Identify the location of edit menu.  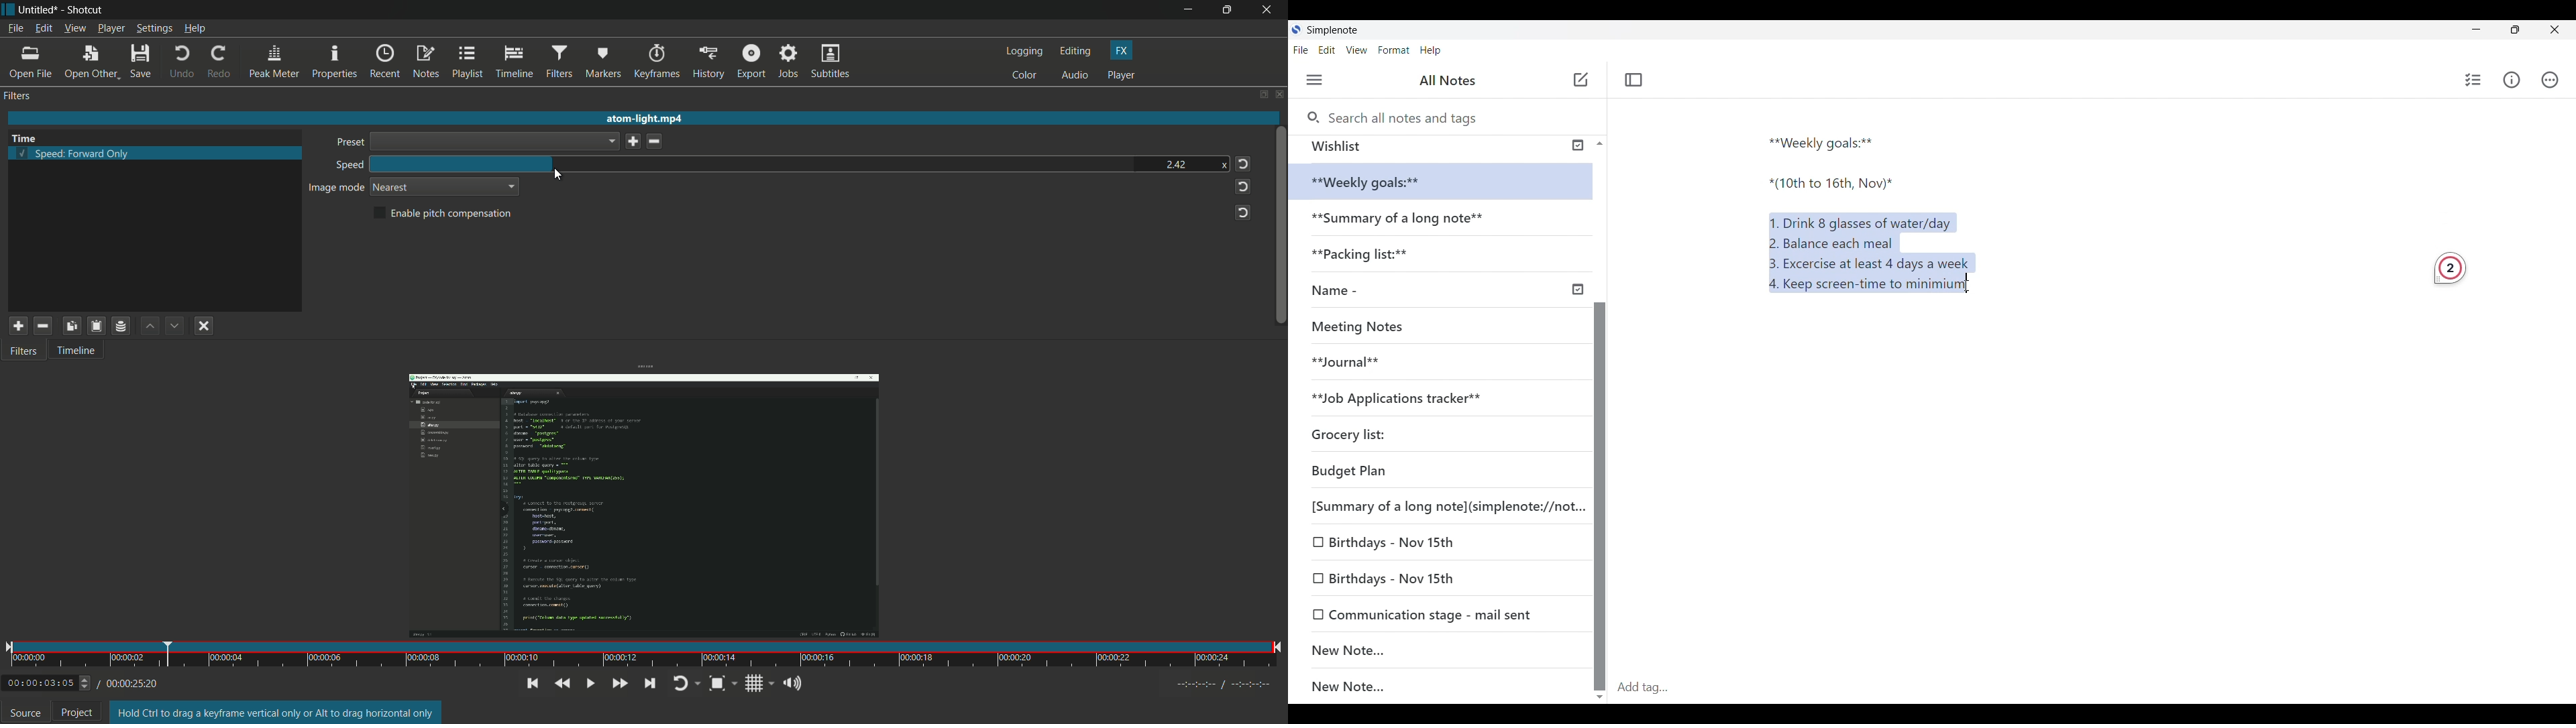
(43, 28).